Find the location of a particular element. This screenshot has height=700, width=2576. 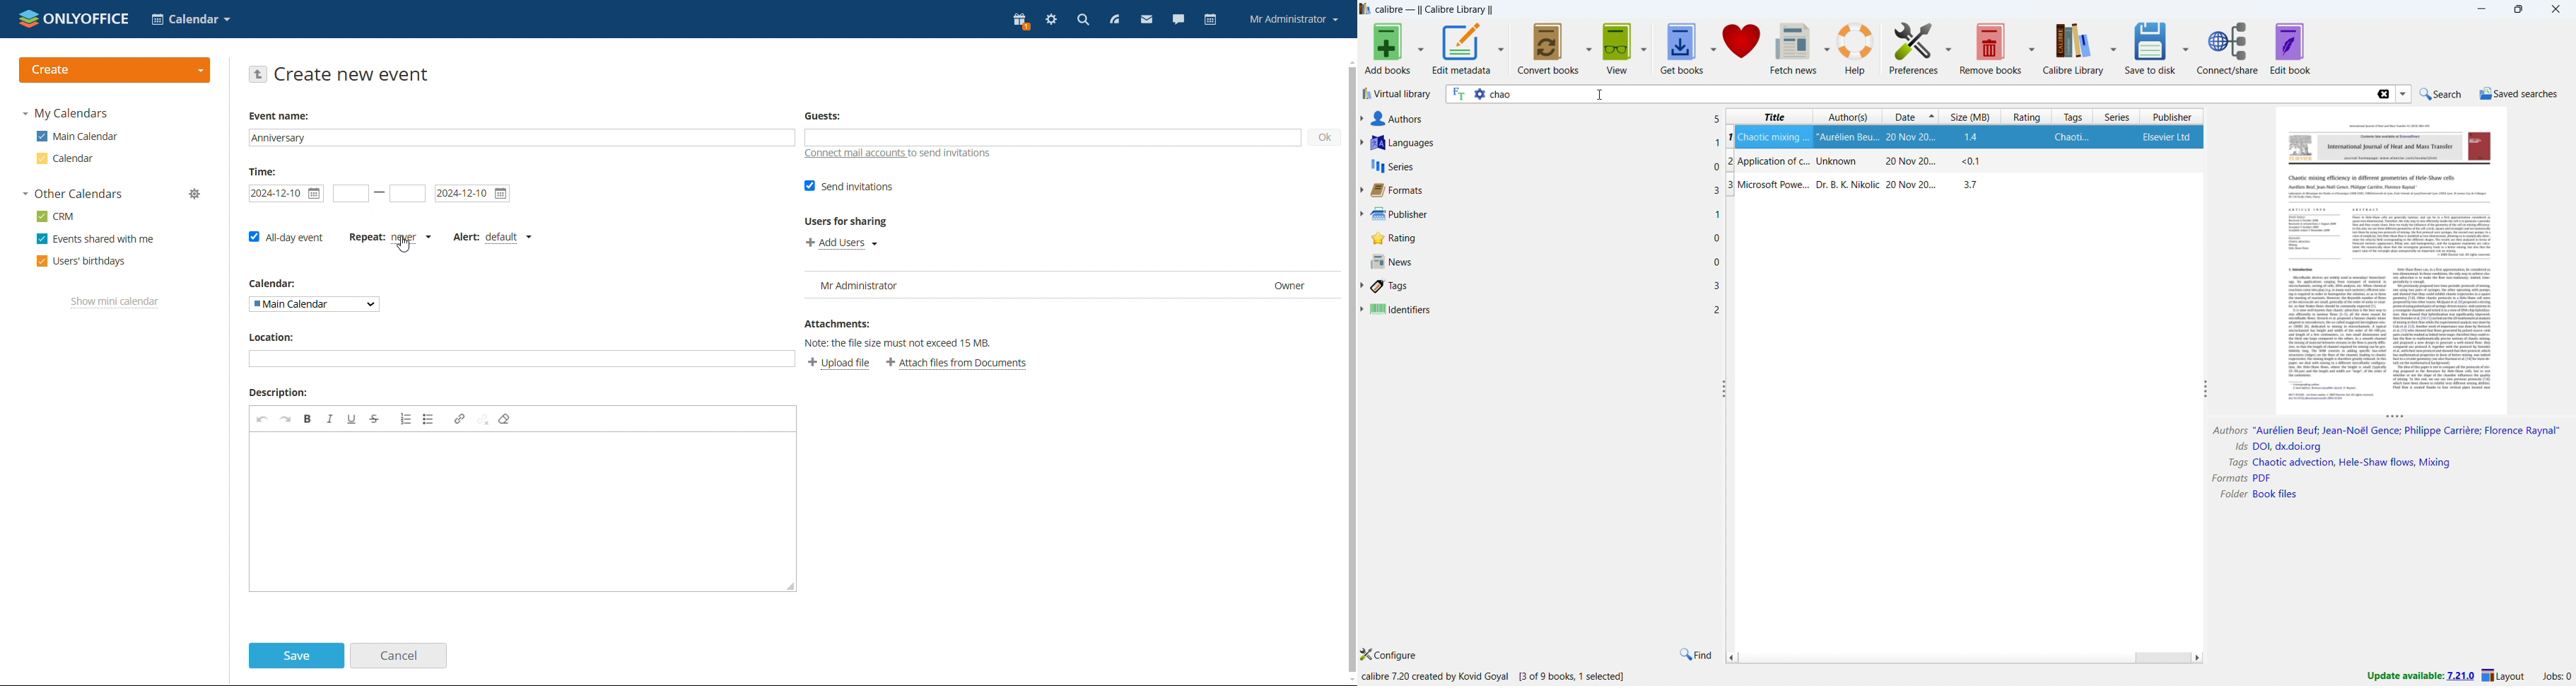

Chaotic mixing ... is located at coordinates (1963, 136).